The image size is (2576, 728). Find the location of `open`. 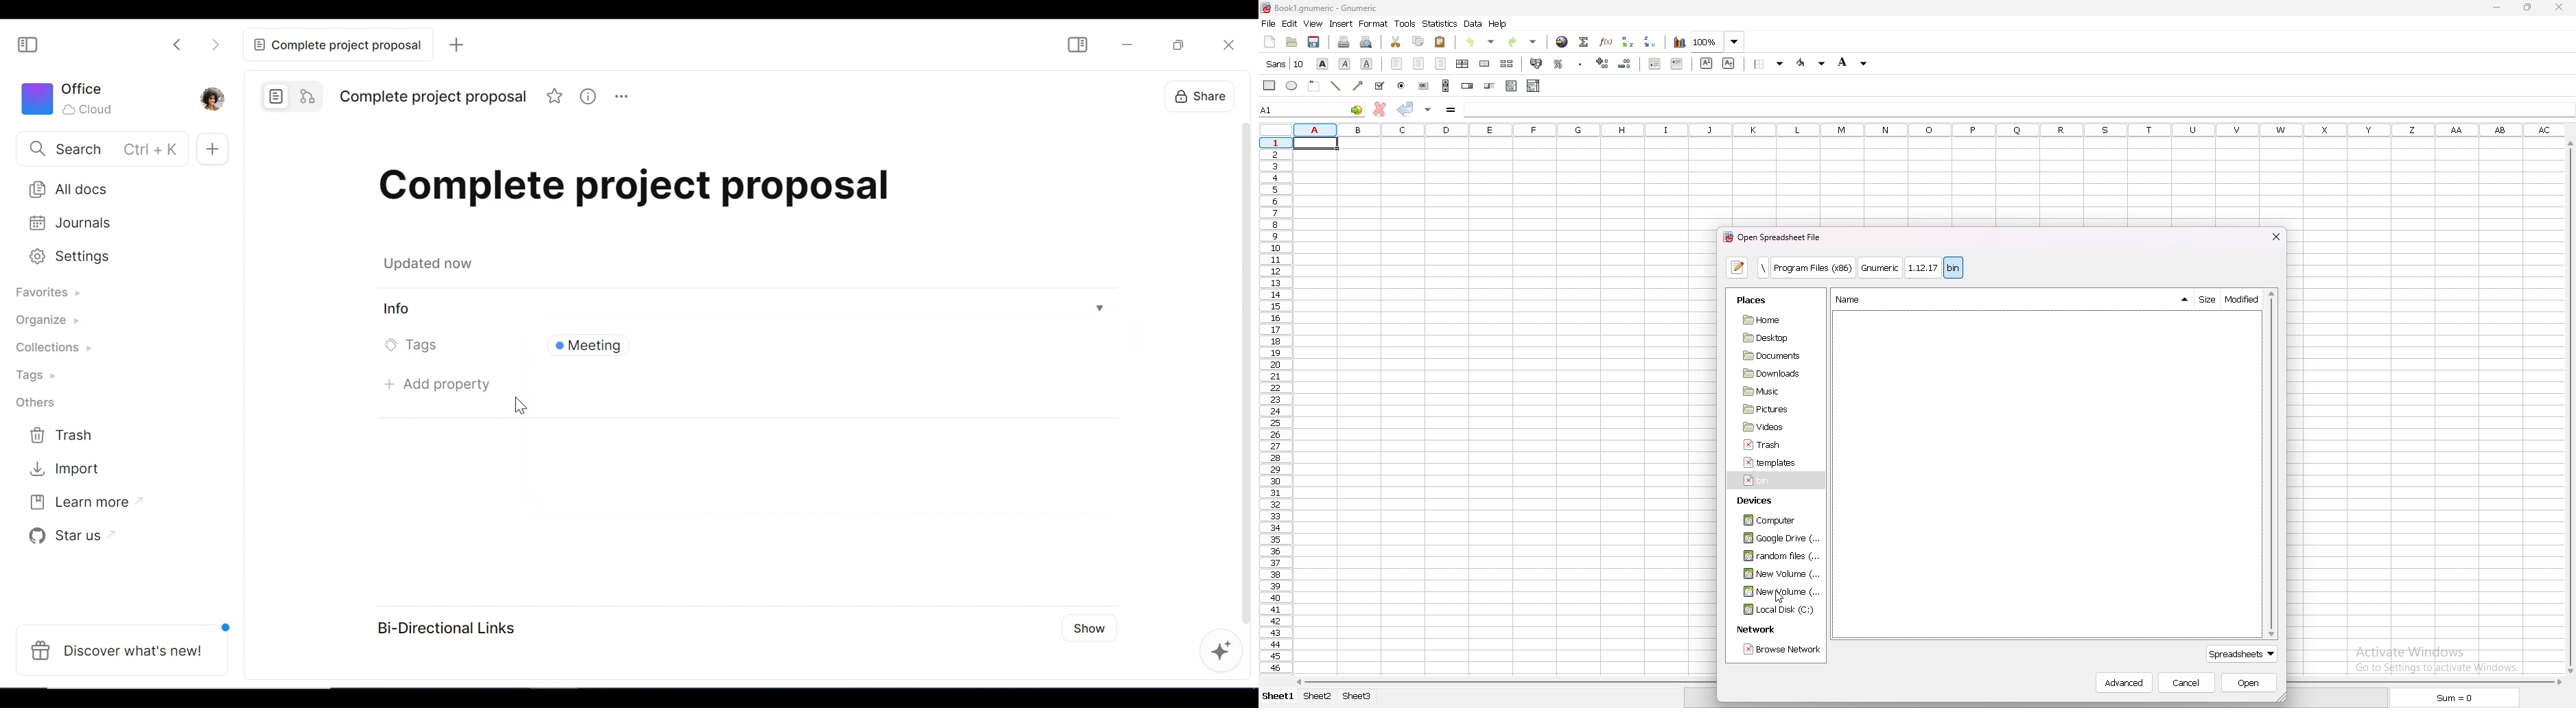

open is located at coordinates (1292, 42).